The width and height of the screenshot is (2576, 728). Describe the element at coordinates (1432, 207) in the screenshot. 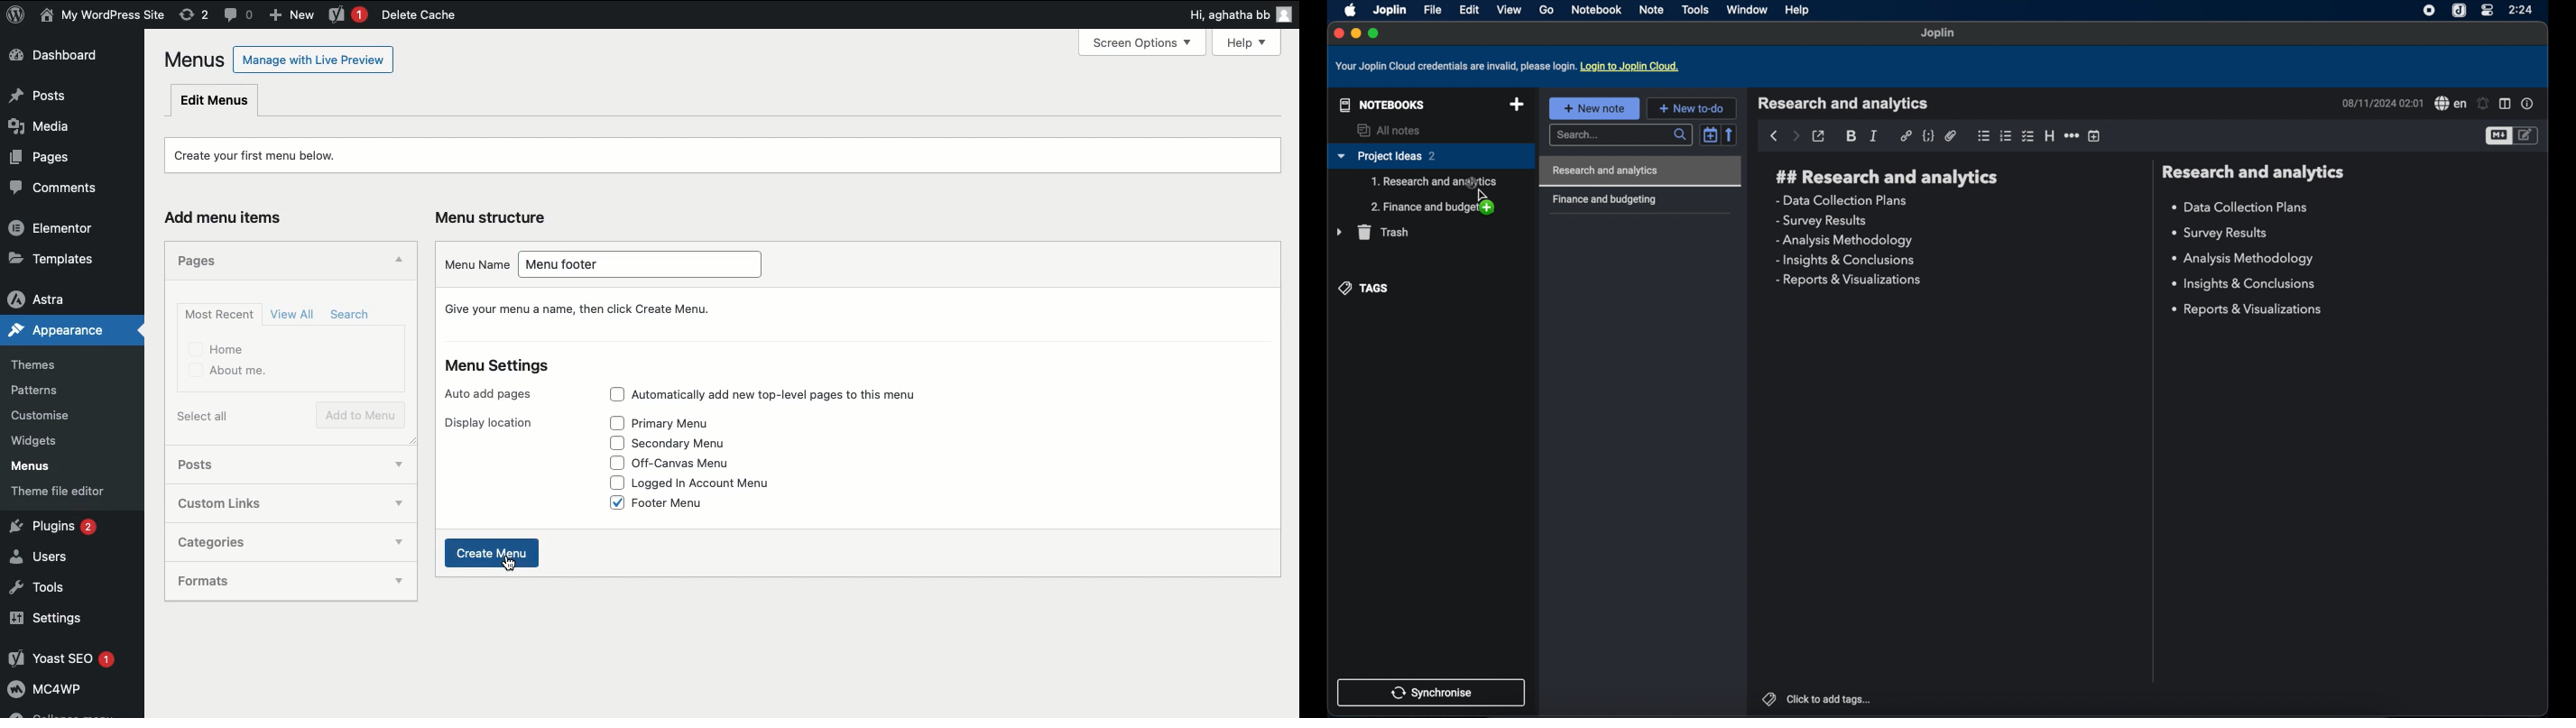

I see `sub-notebook(Finance and budget)` at that location.